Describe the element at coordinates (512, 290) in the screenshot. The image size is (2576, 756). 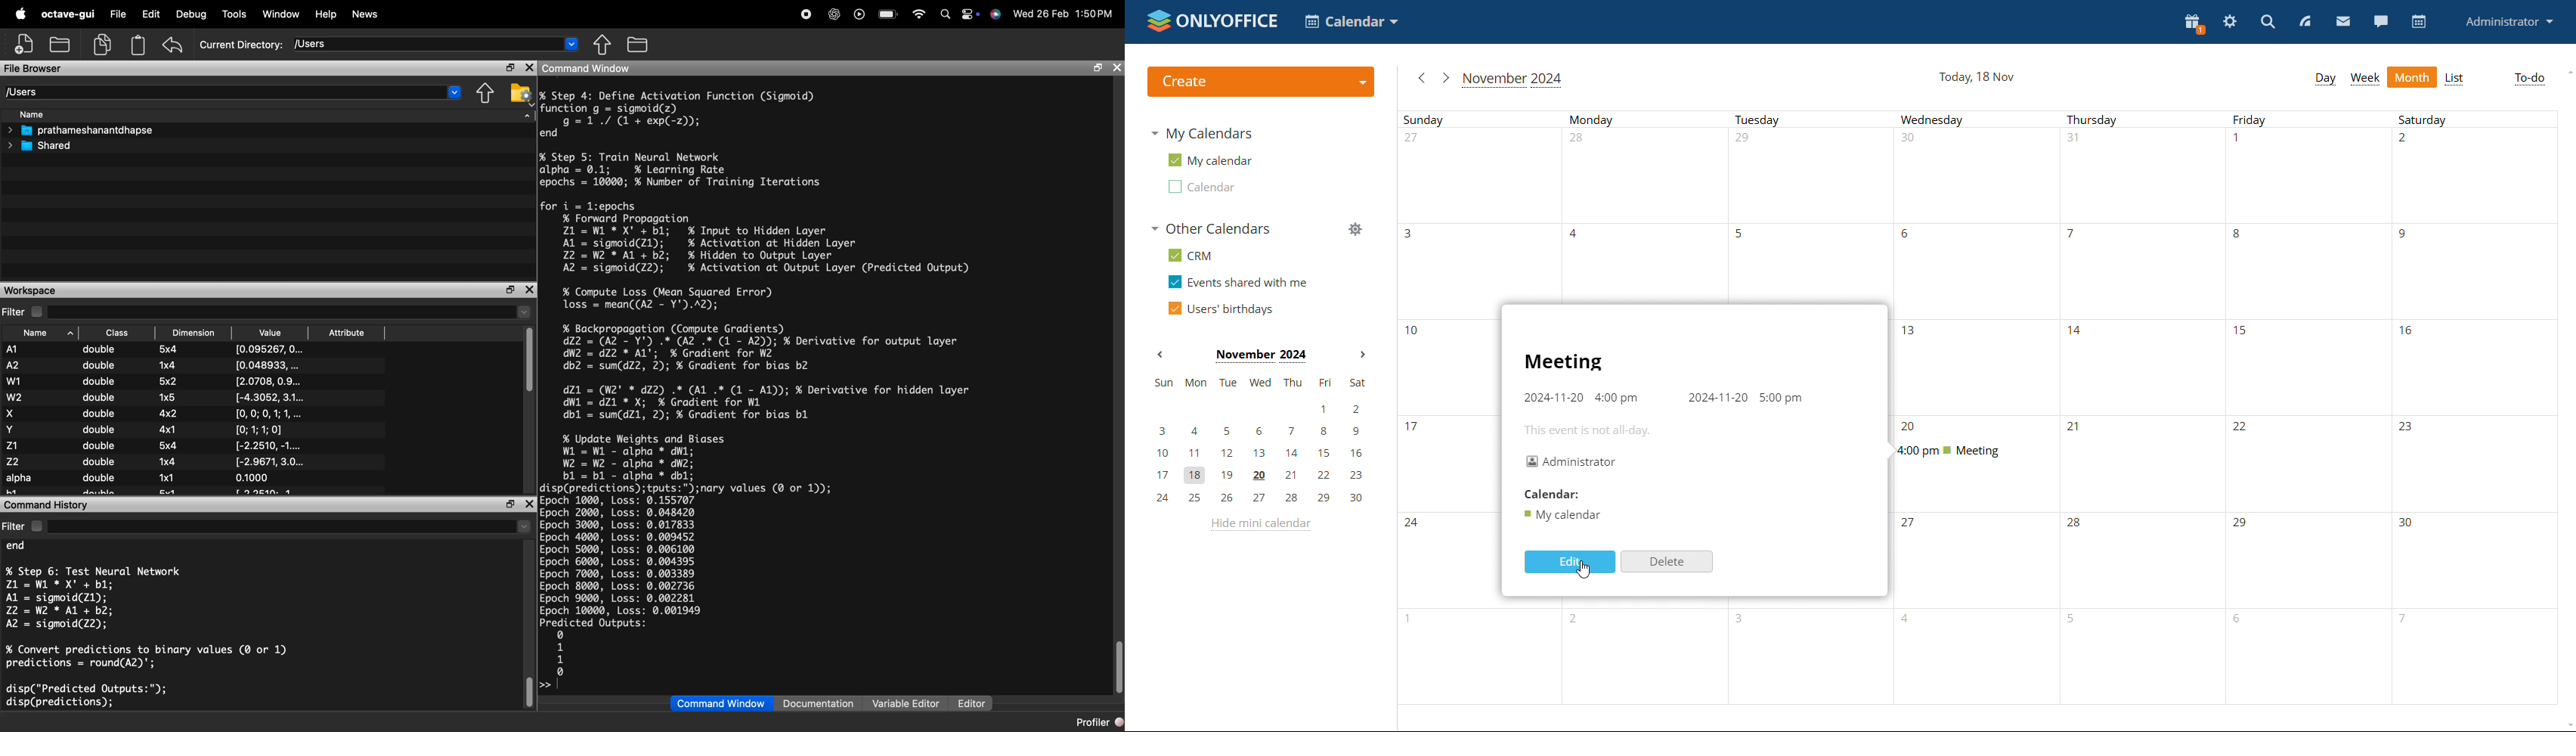
I see `Maximize` at that location.